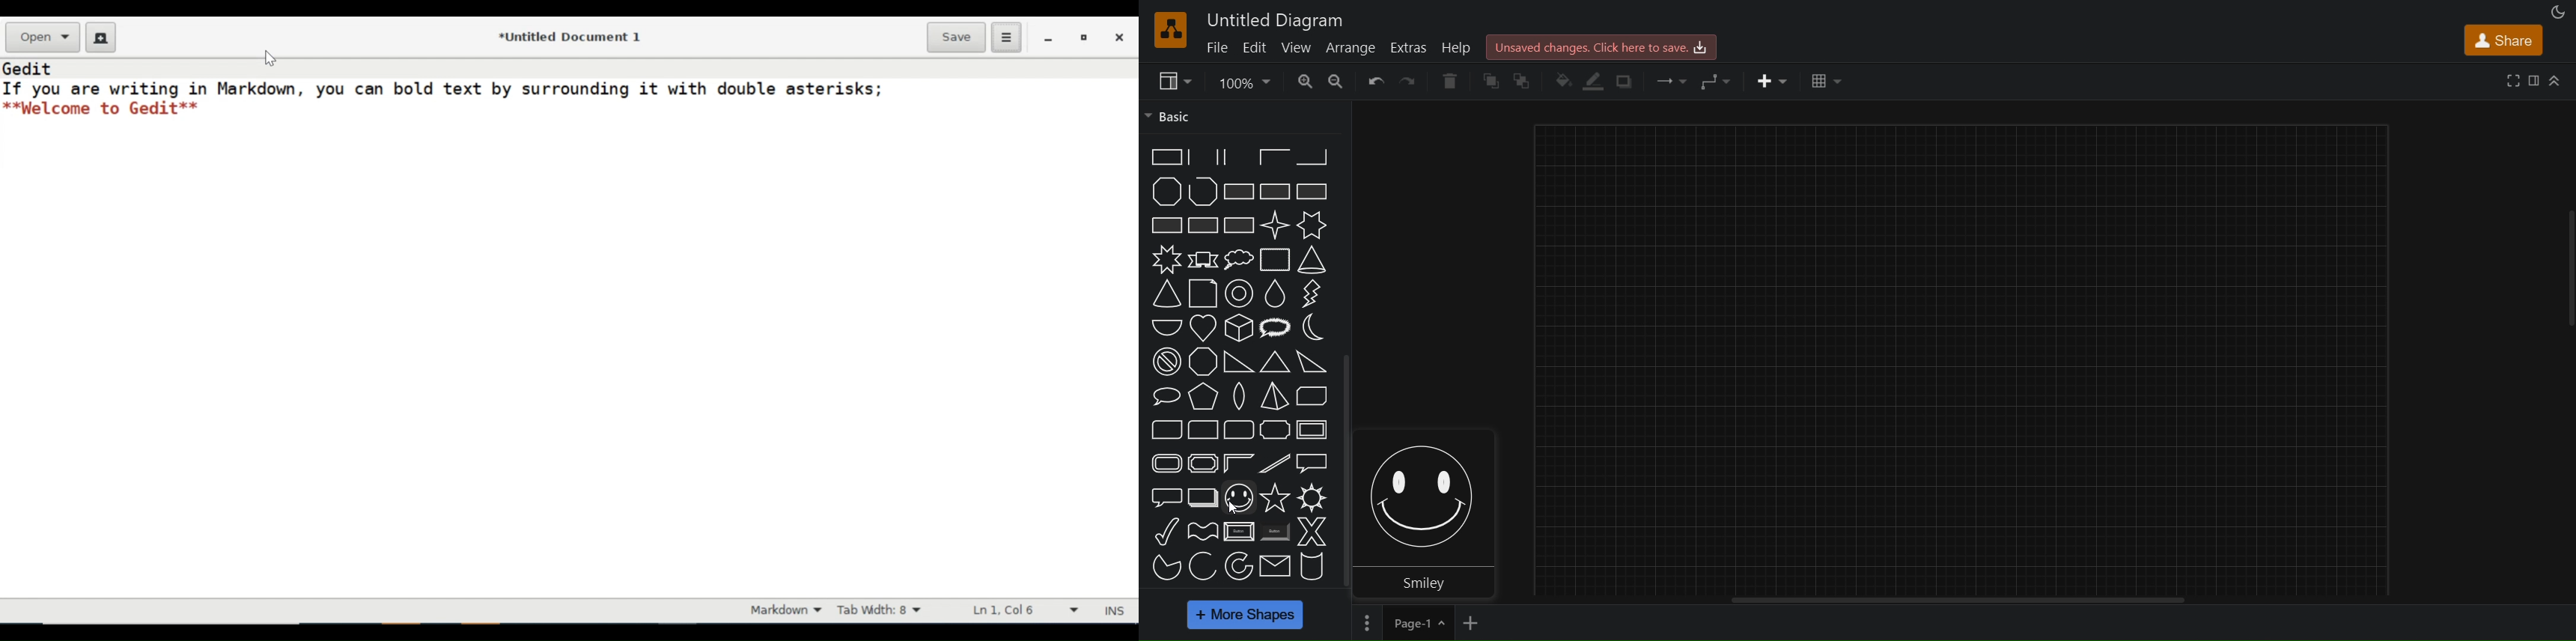 This screenshot has width=2576, height=644. I want to click on fill color, so click(1564, 82).